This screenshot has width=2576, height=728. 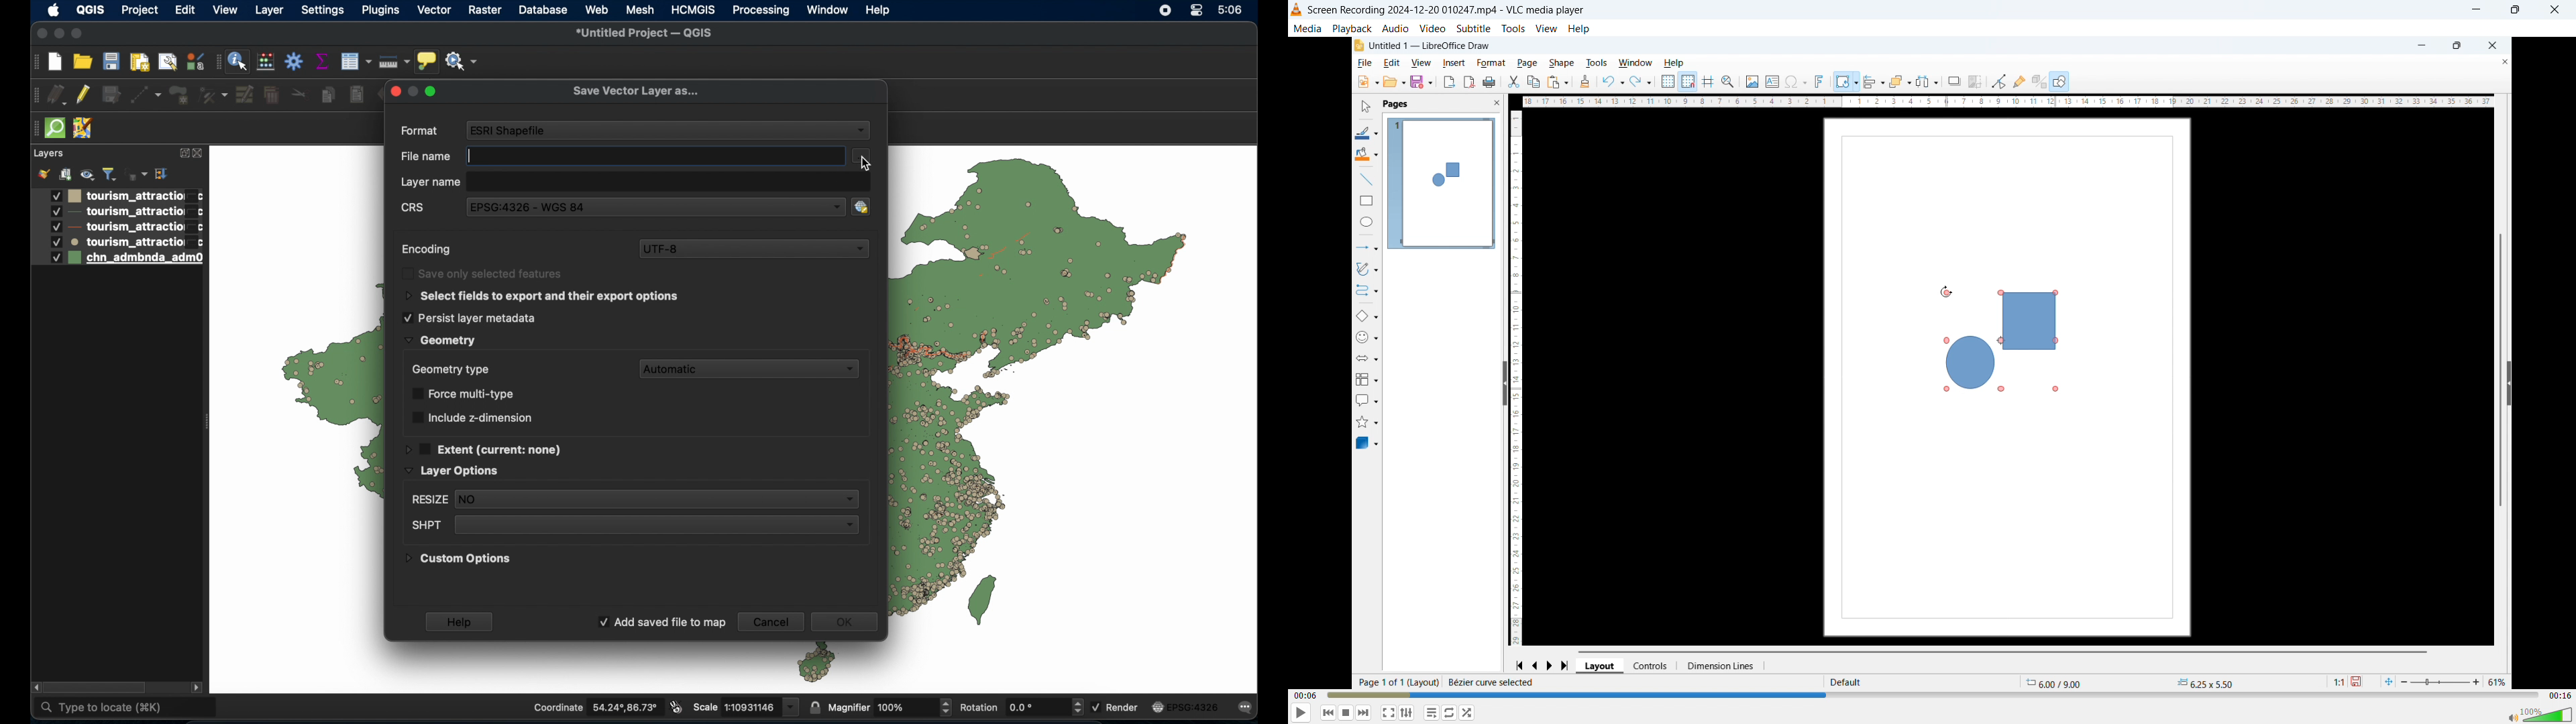 I want to click on drag handle, so click(x=34, y=96).